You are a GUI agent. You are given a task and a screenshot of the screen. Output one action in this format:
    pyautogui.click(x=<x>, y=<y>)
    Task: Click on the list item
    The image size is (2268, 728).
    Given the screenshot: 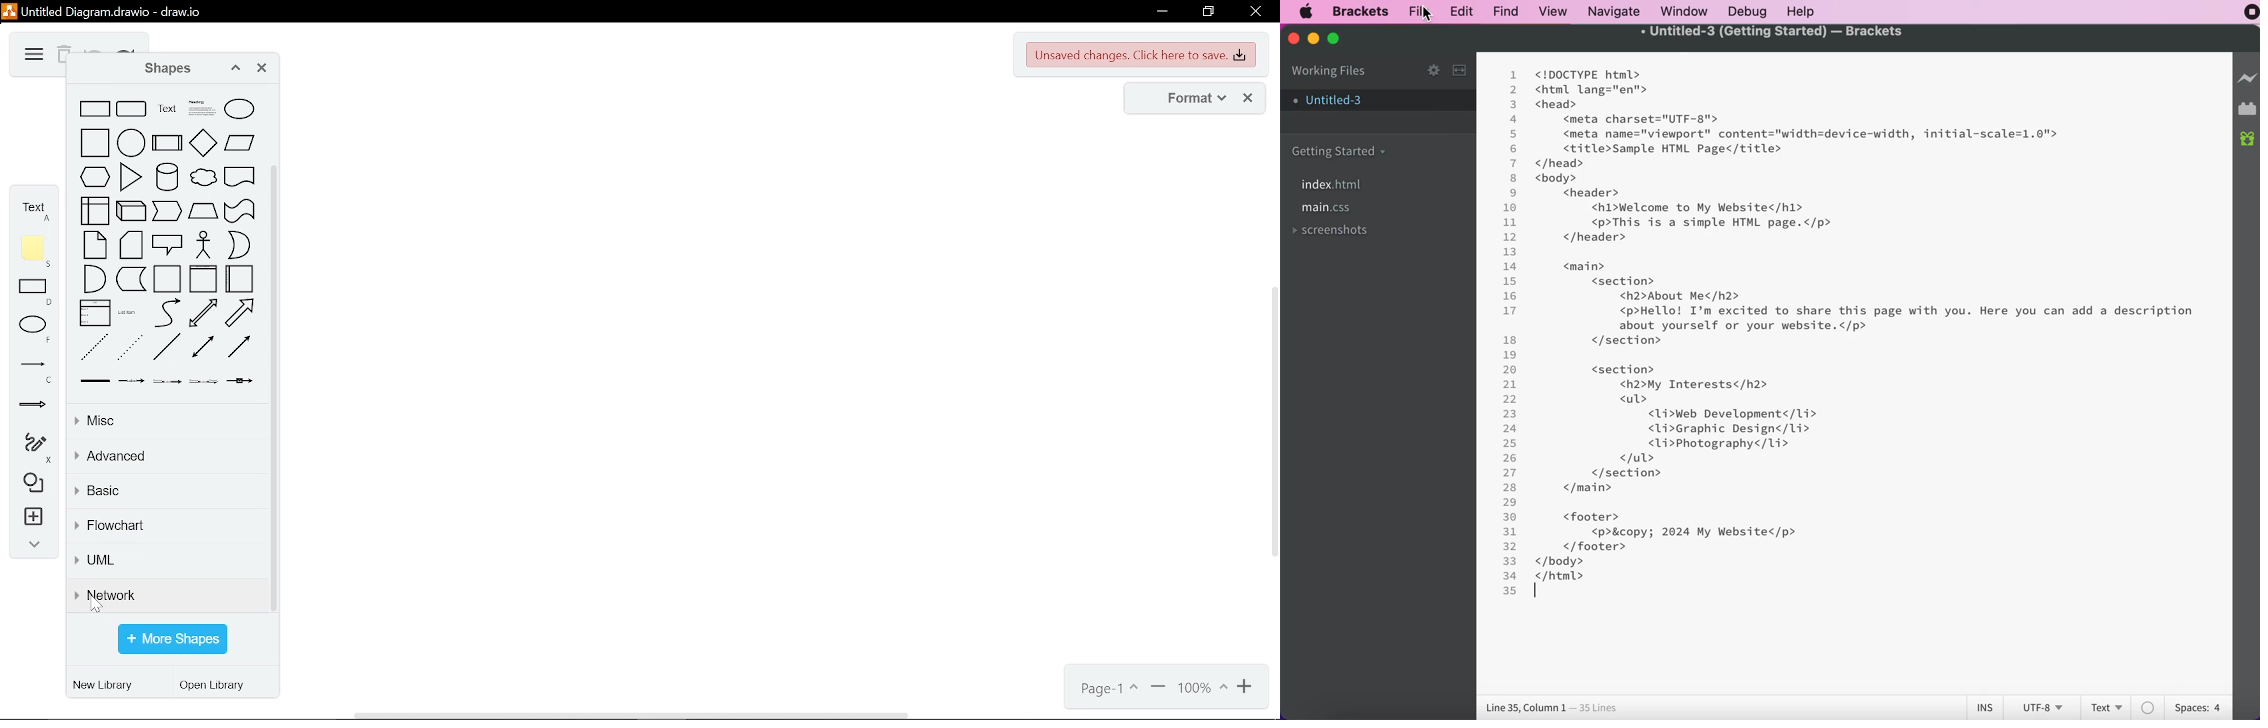 What is the action you would take?
    pyautogui.click(x=127, y=313)
    